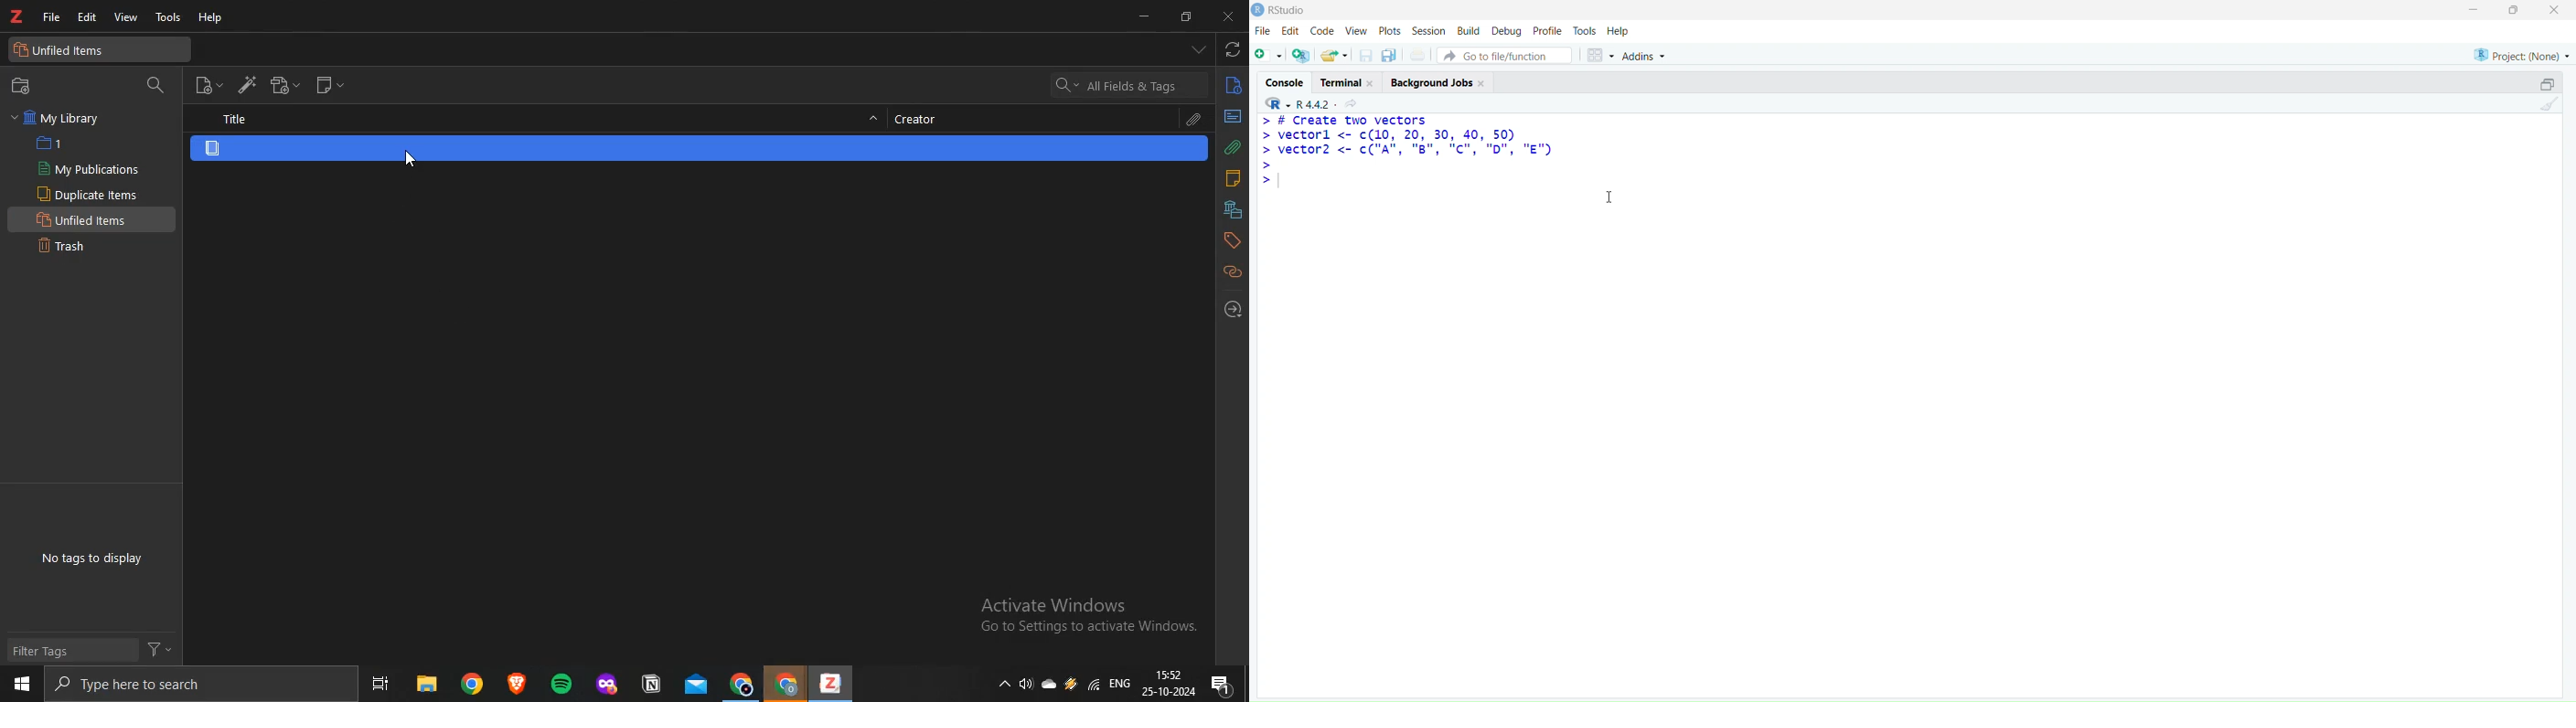 The width and height of the screenshot is (2576, 728). I want to click on Plots, so click(1389, 30).